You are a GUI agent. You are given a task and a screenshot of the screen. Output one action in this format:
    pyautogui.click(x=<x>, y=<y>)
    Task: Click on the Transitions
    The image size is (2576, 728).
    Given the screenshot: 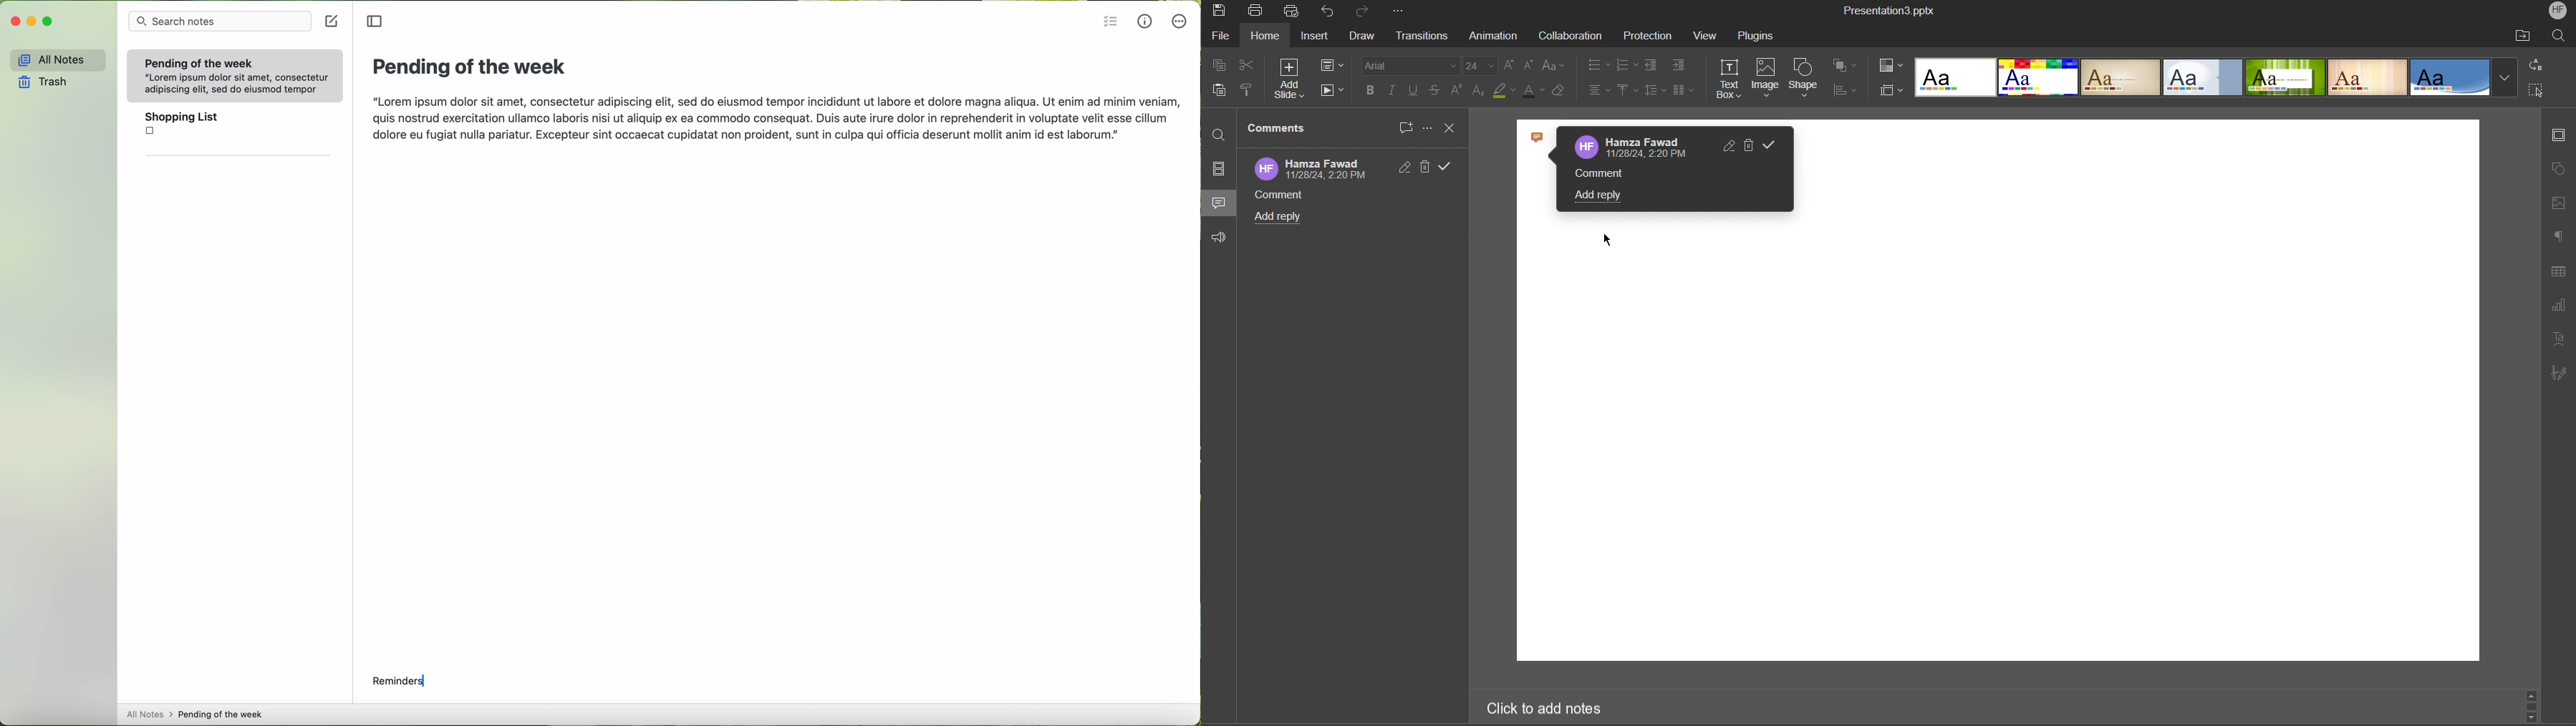 What is the action you would take?
    pyautogui.click(x=1422, y=36)
    